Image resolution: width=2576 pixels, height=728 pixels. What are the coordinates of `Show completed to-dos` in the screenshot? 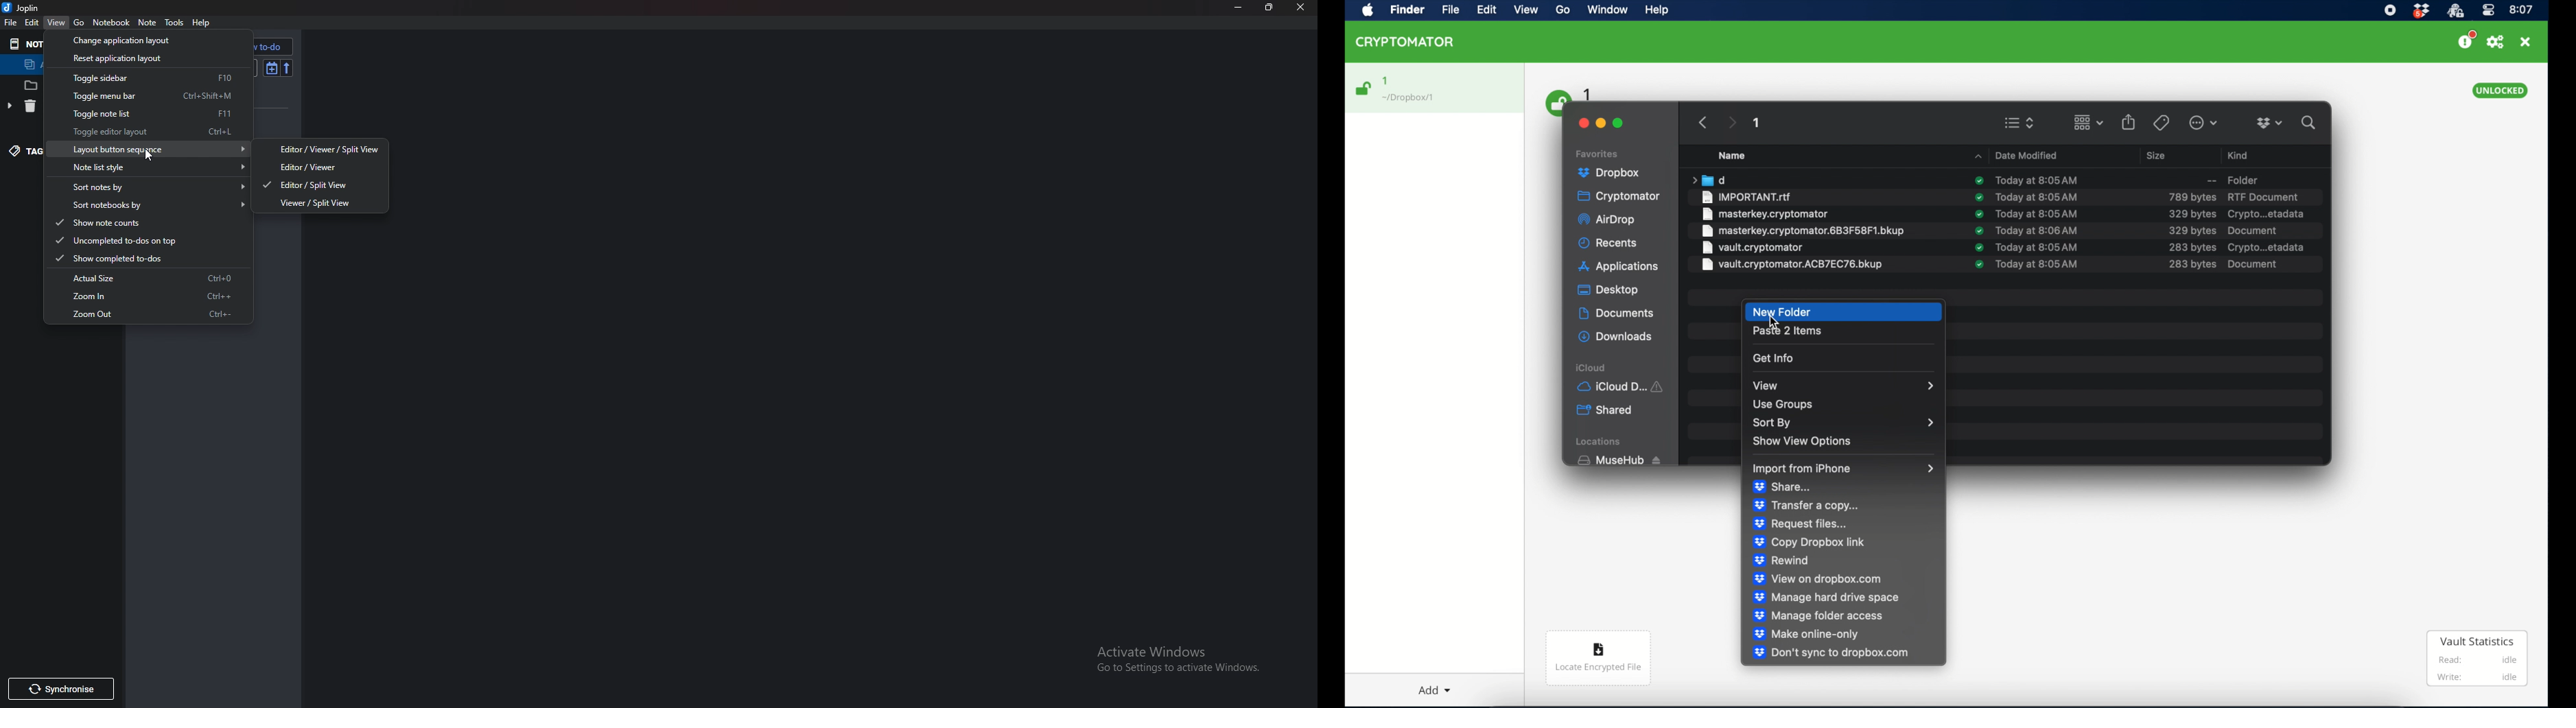 It's located at (126, 257).